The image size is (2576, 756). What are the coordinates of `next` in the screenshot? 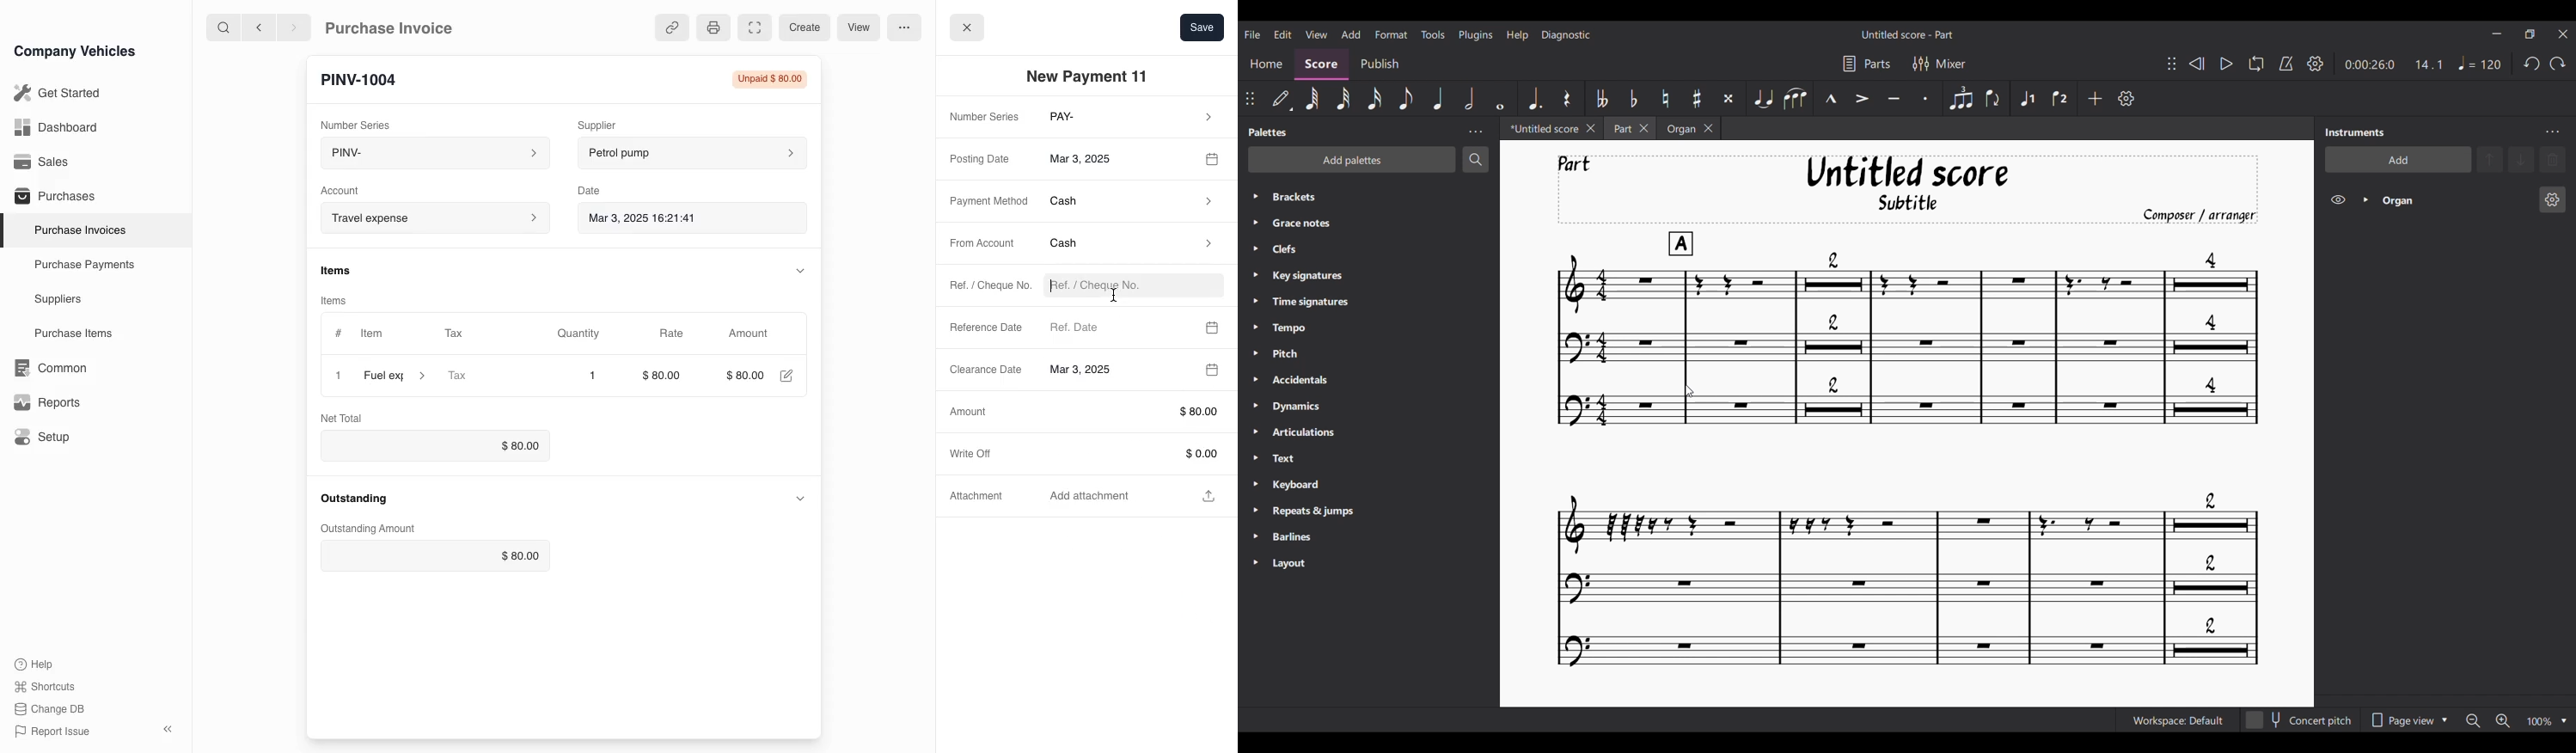 It's located at (294, 27).